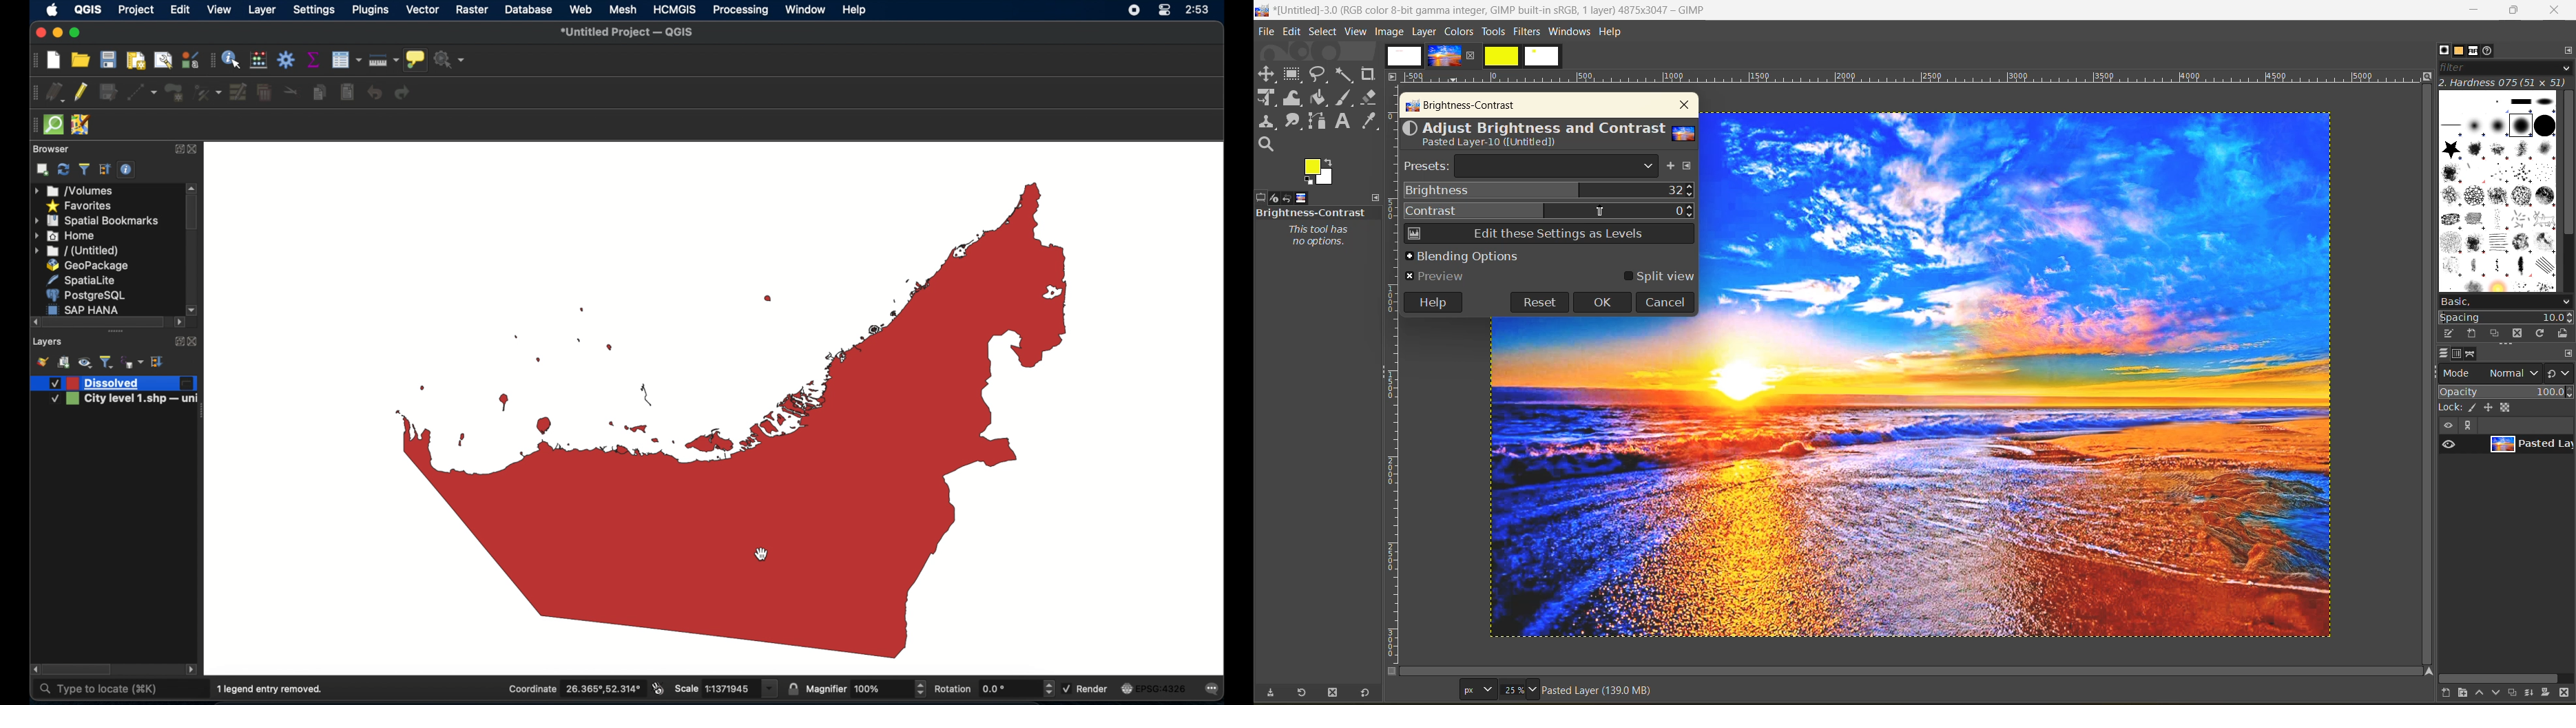 The width and height of the screenshot is (2576, 728). Describe the element at coordinates (135, 61) in the screenshot. I see `print layout` at that location.